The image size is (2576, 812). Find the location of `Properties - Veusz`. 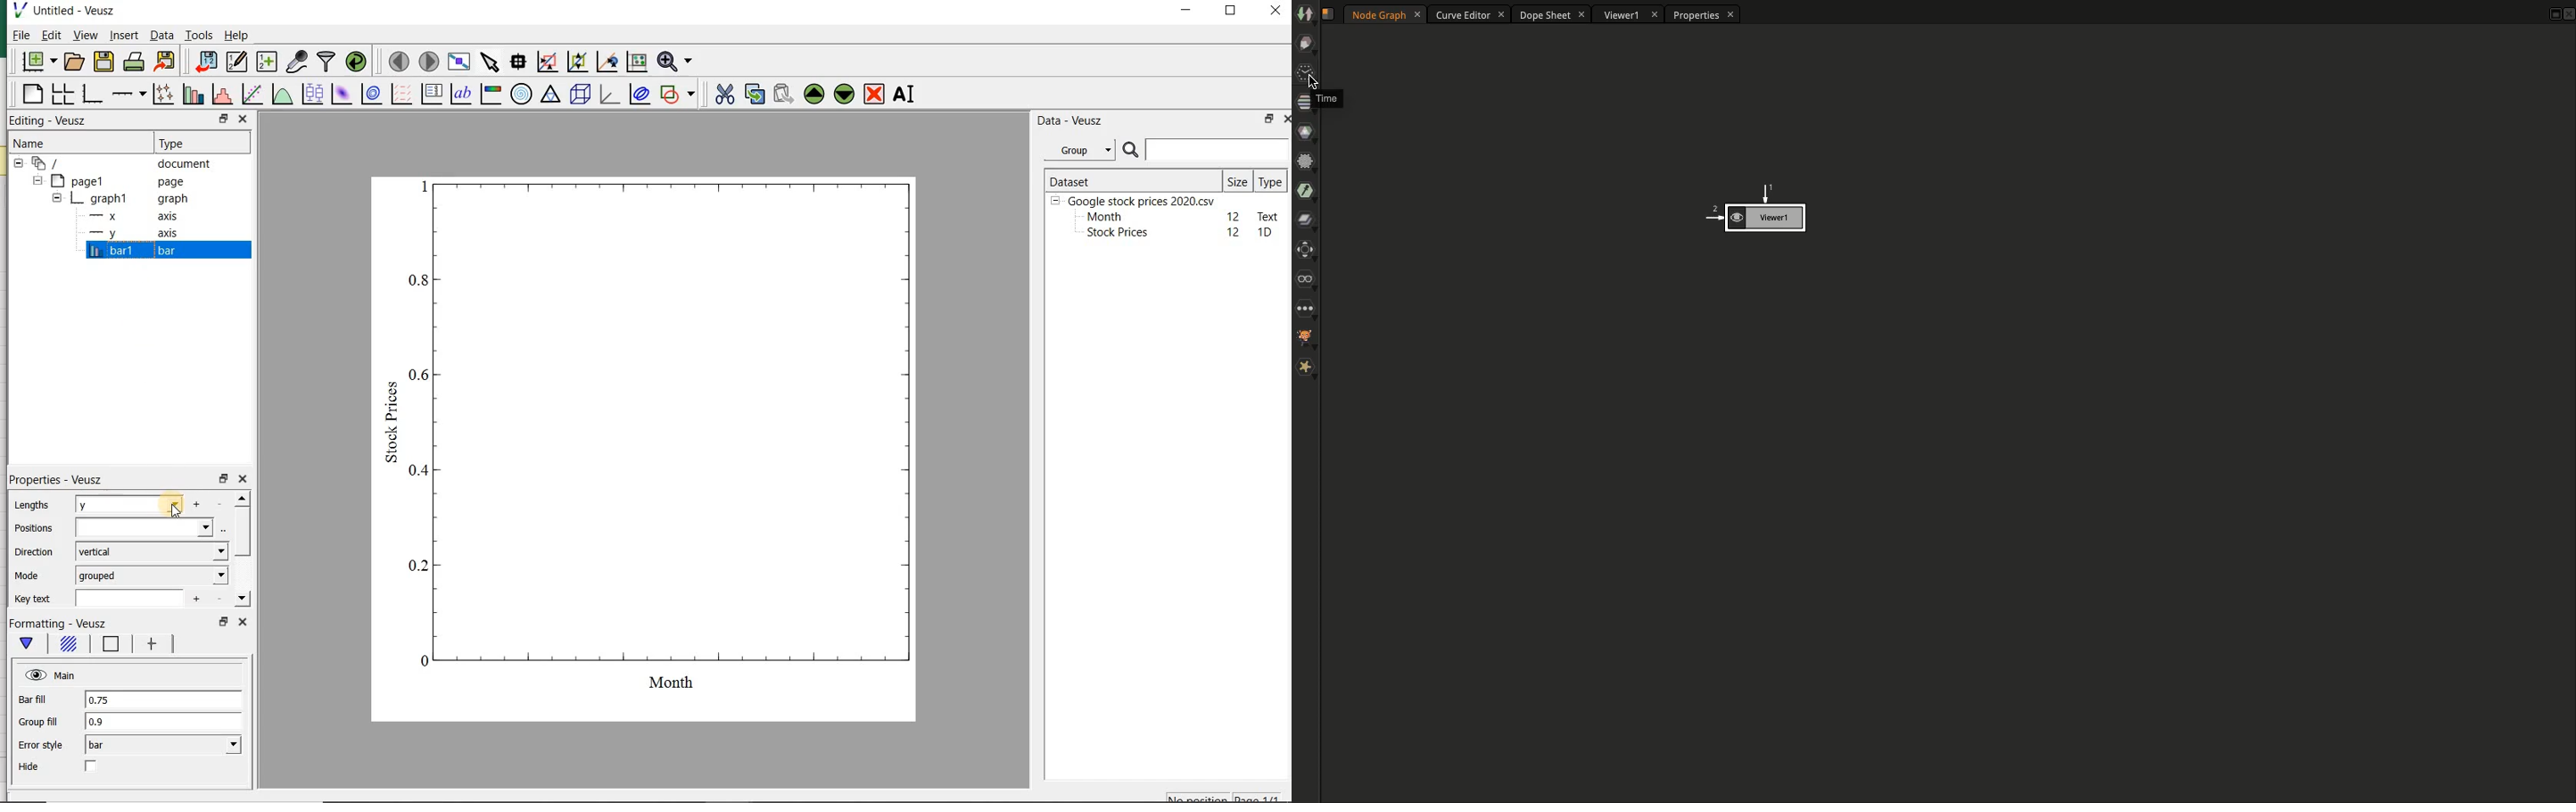

Properties - Veusz is located at coordinates (60, 480).